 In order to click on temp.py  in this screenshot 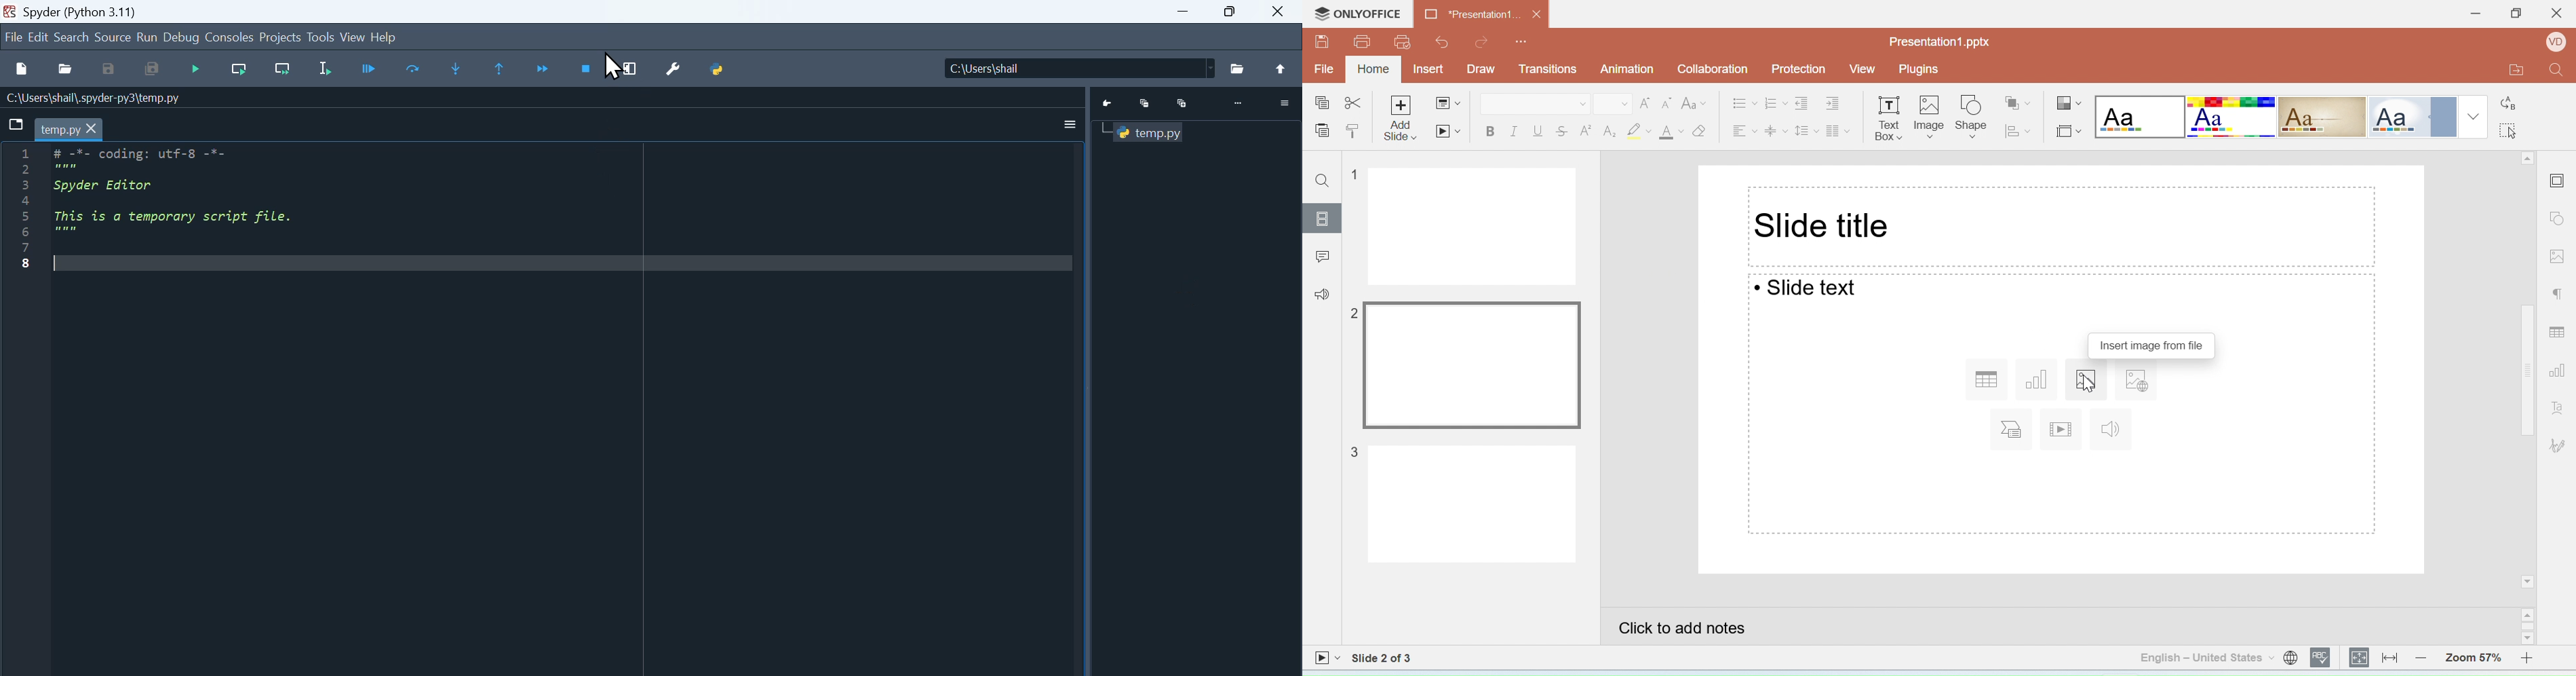, I will do `click(68, 130)`.